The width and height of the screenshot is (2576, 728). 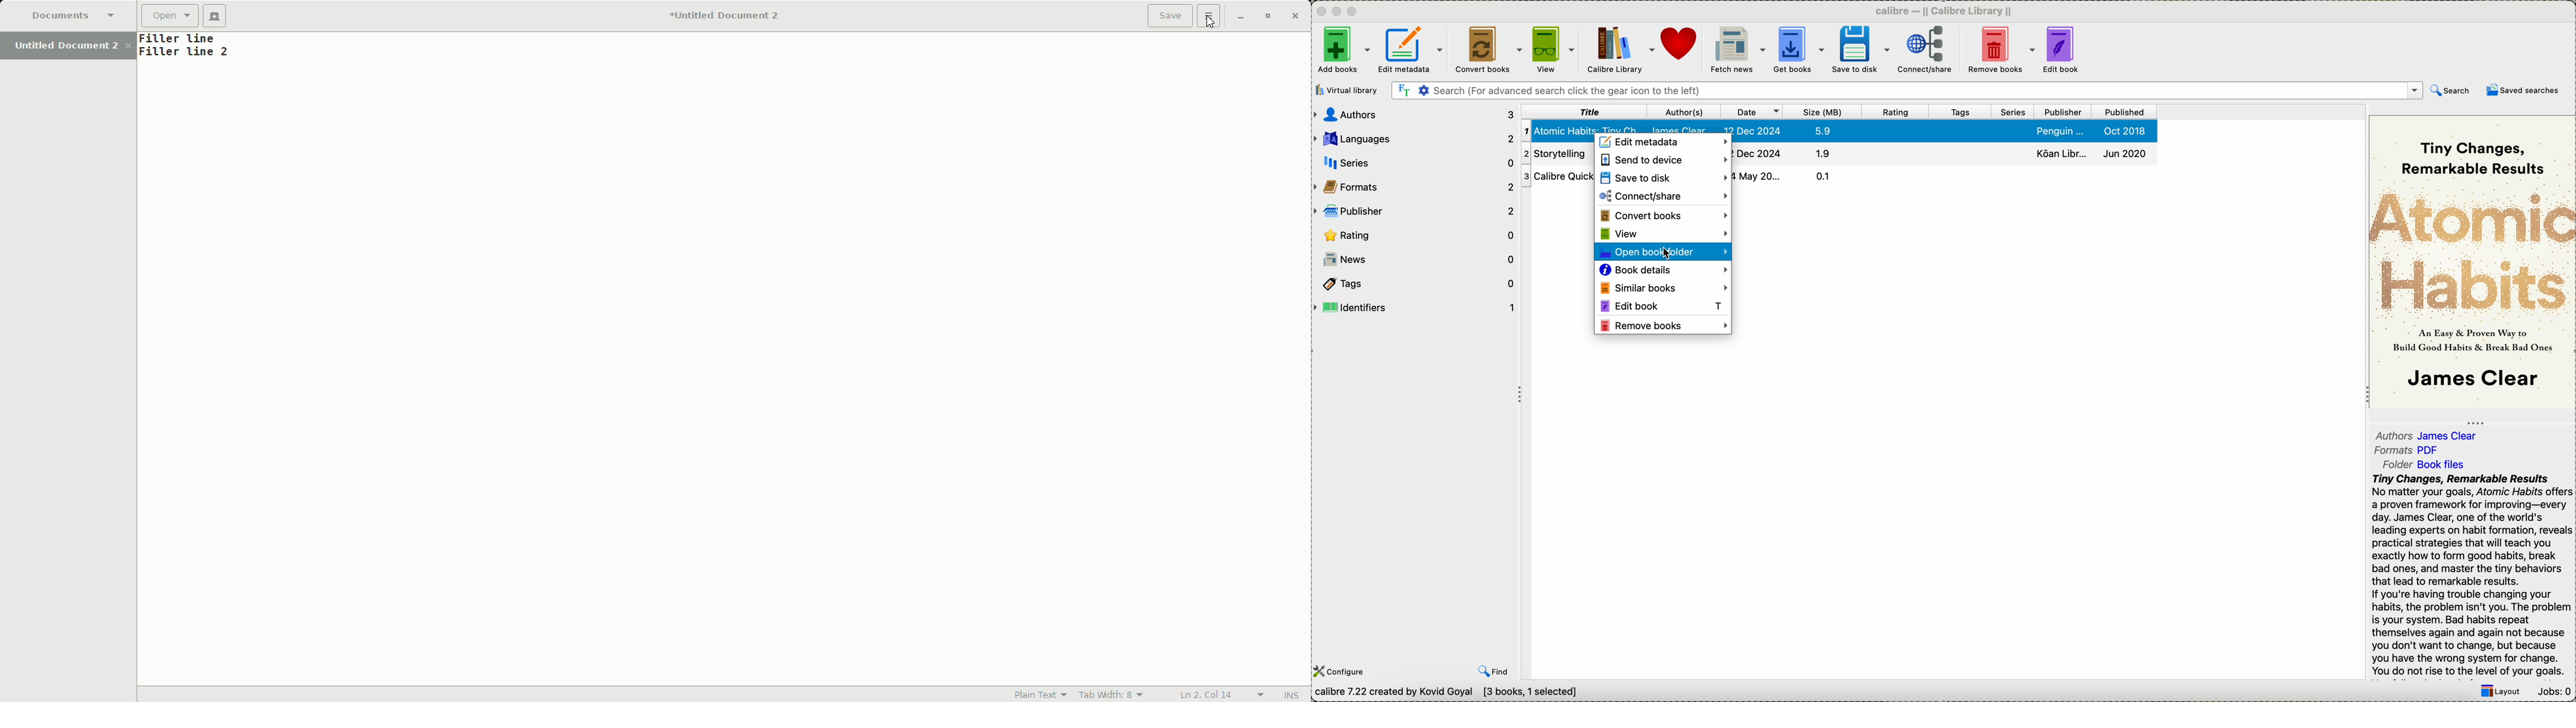 I want to click on calibre library, so click(x=1621, y=51).